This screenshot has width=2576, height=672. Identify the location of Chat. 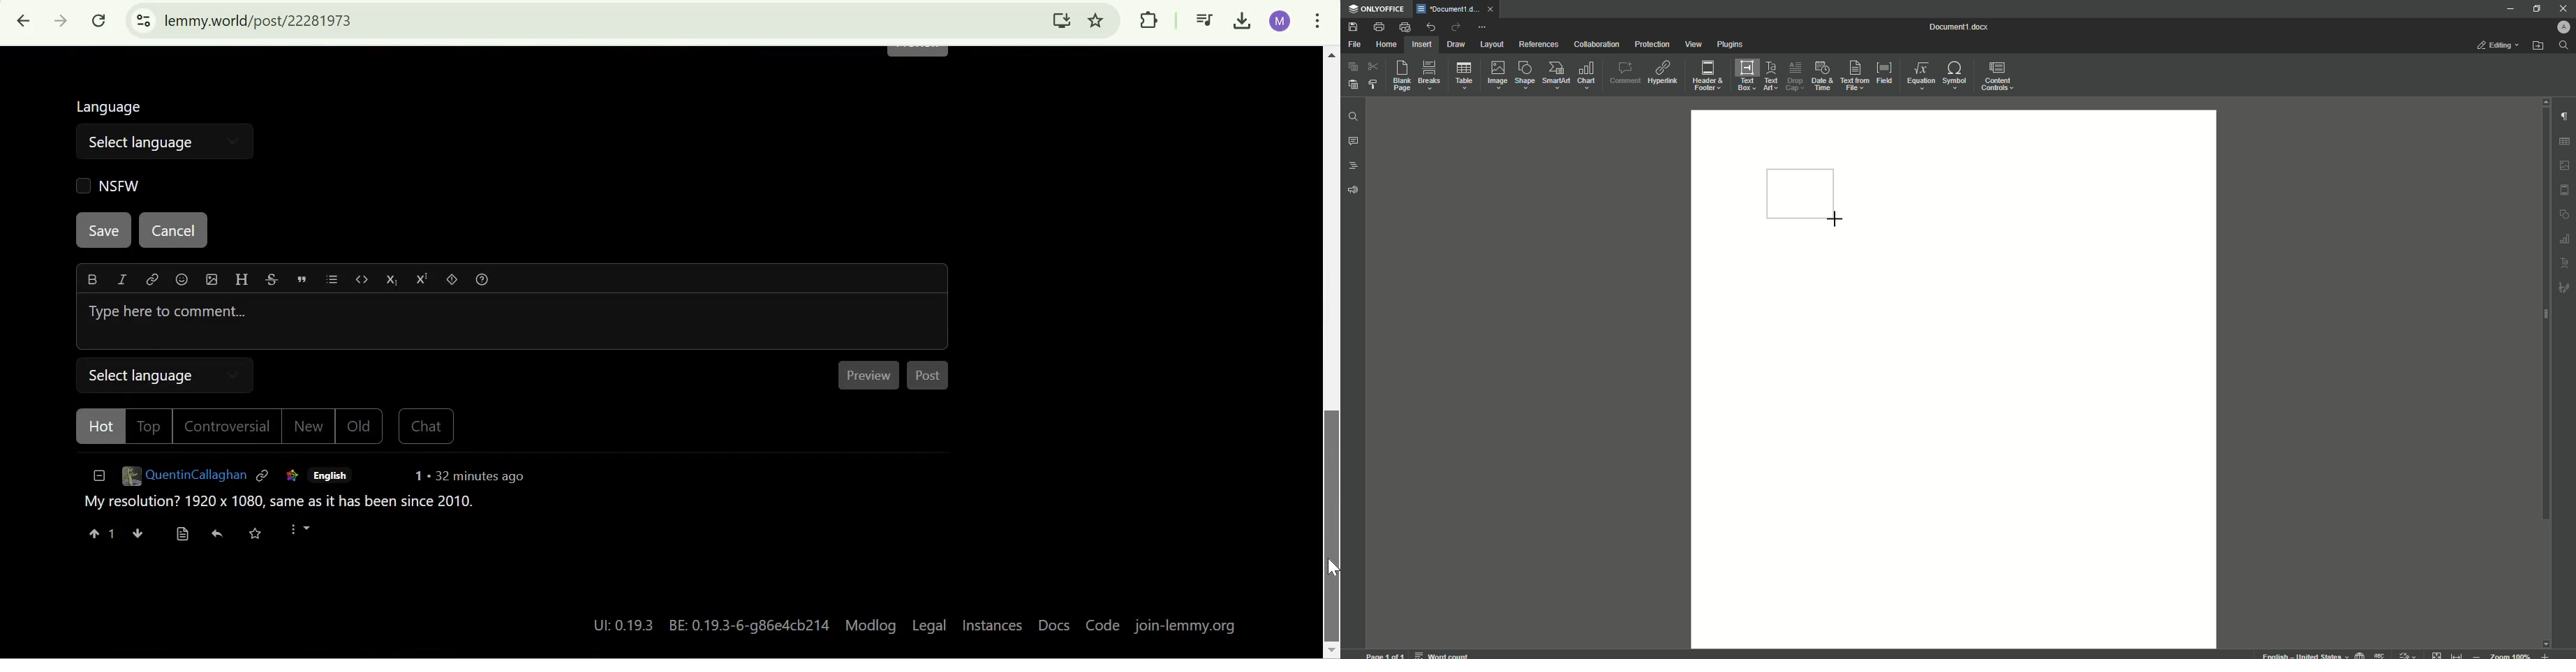
(425, 429).